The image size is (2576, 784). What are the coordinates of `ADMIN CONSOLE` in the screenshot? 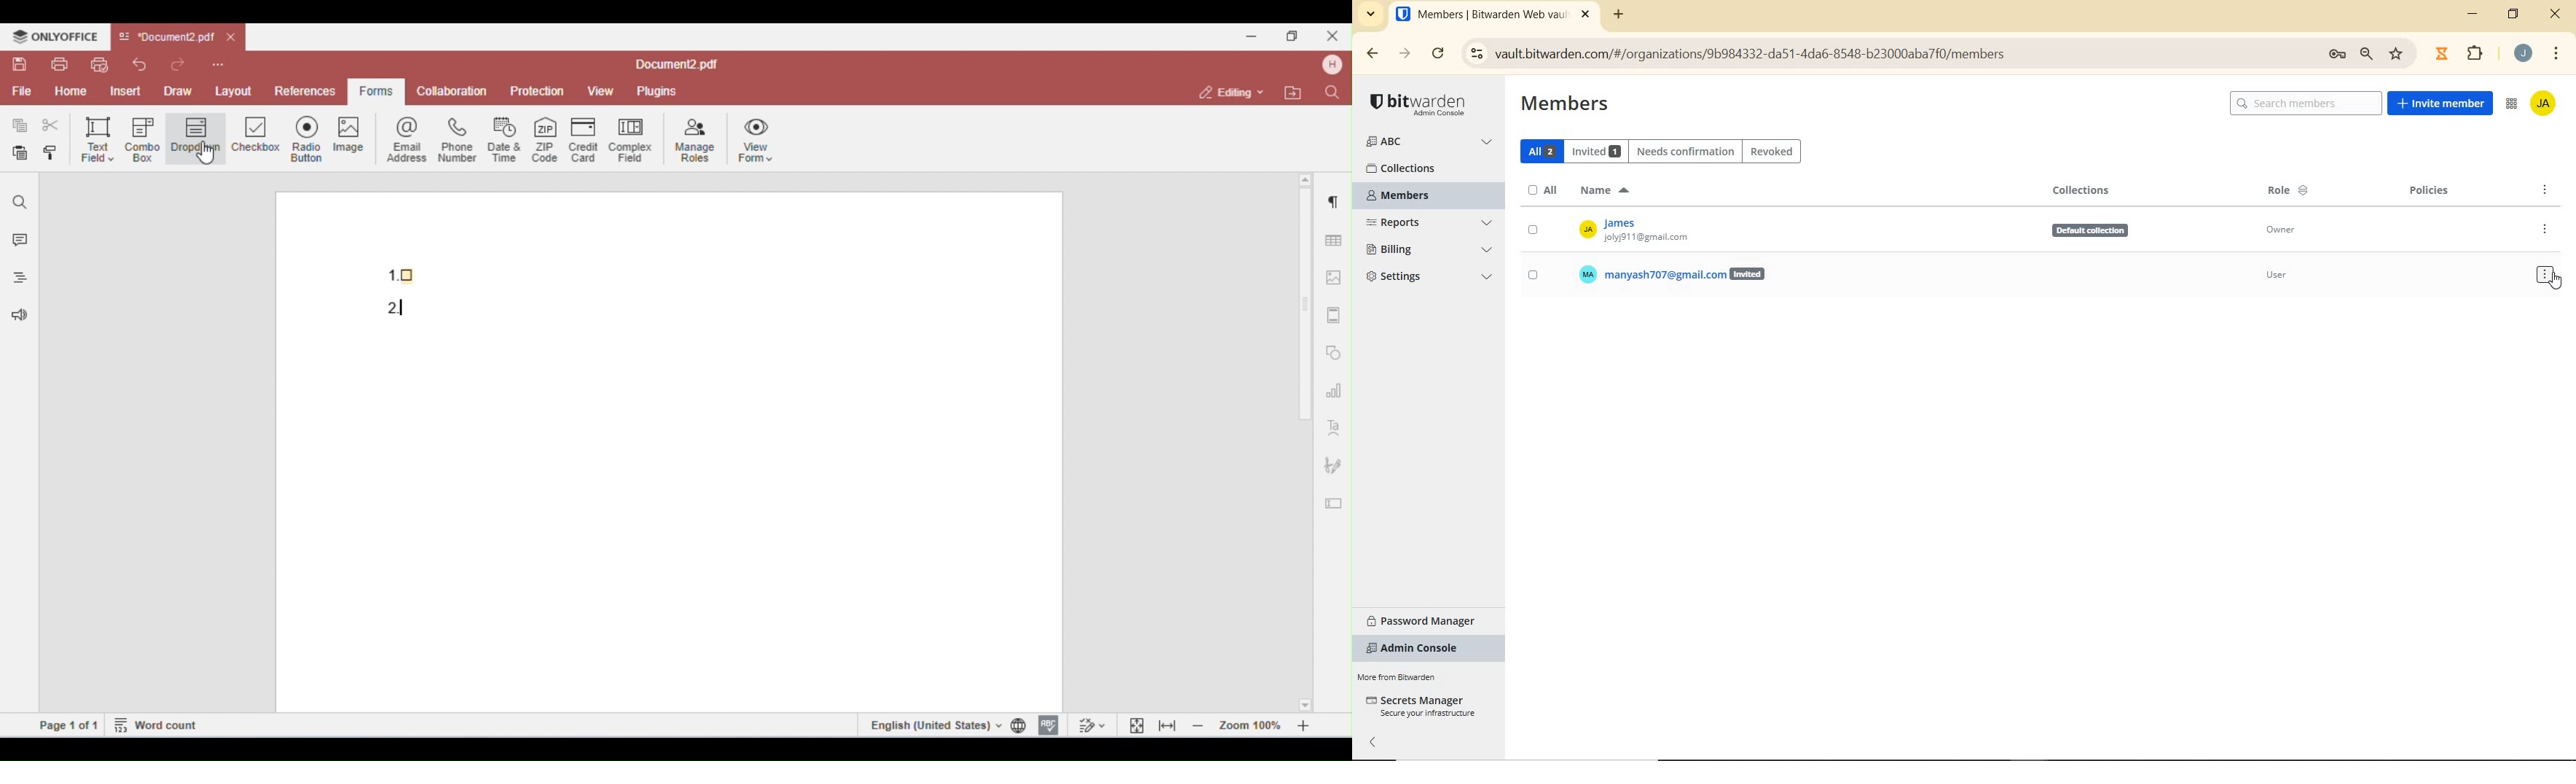 It's located at (1417, 649).